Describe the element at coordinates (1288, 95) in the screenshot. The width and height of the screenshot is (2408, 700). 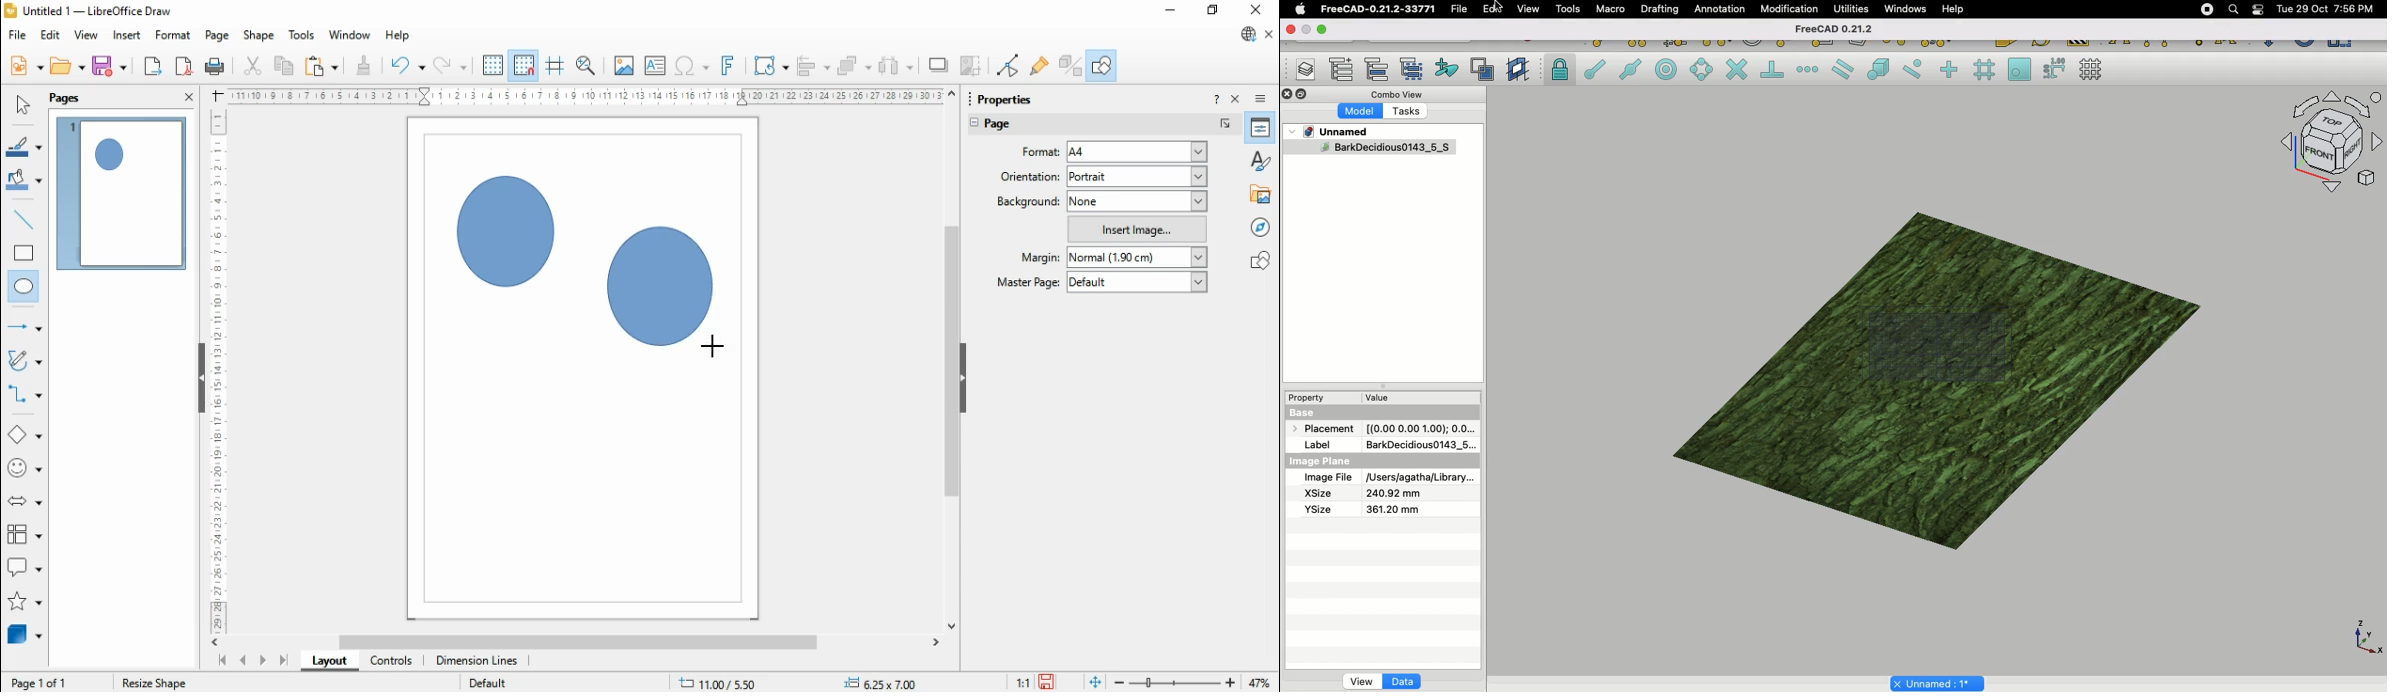
I see `Close` at that location.